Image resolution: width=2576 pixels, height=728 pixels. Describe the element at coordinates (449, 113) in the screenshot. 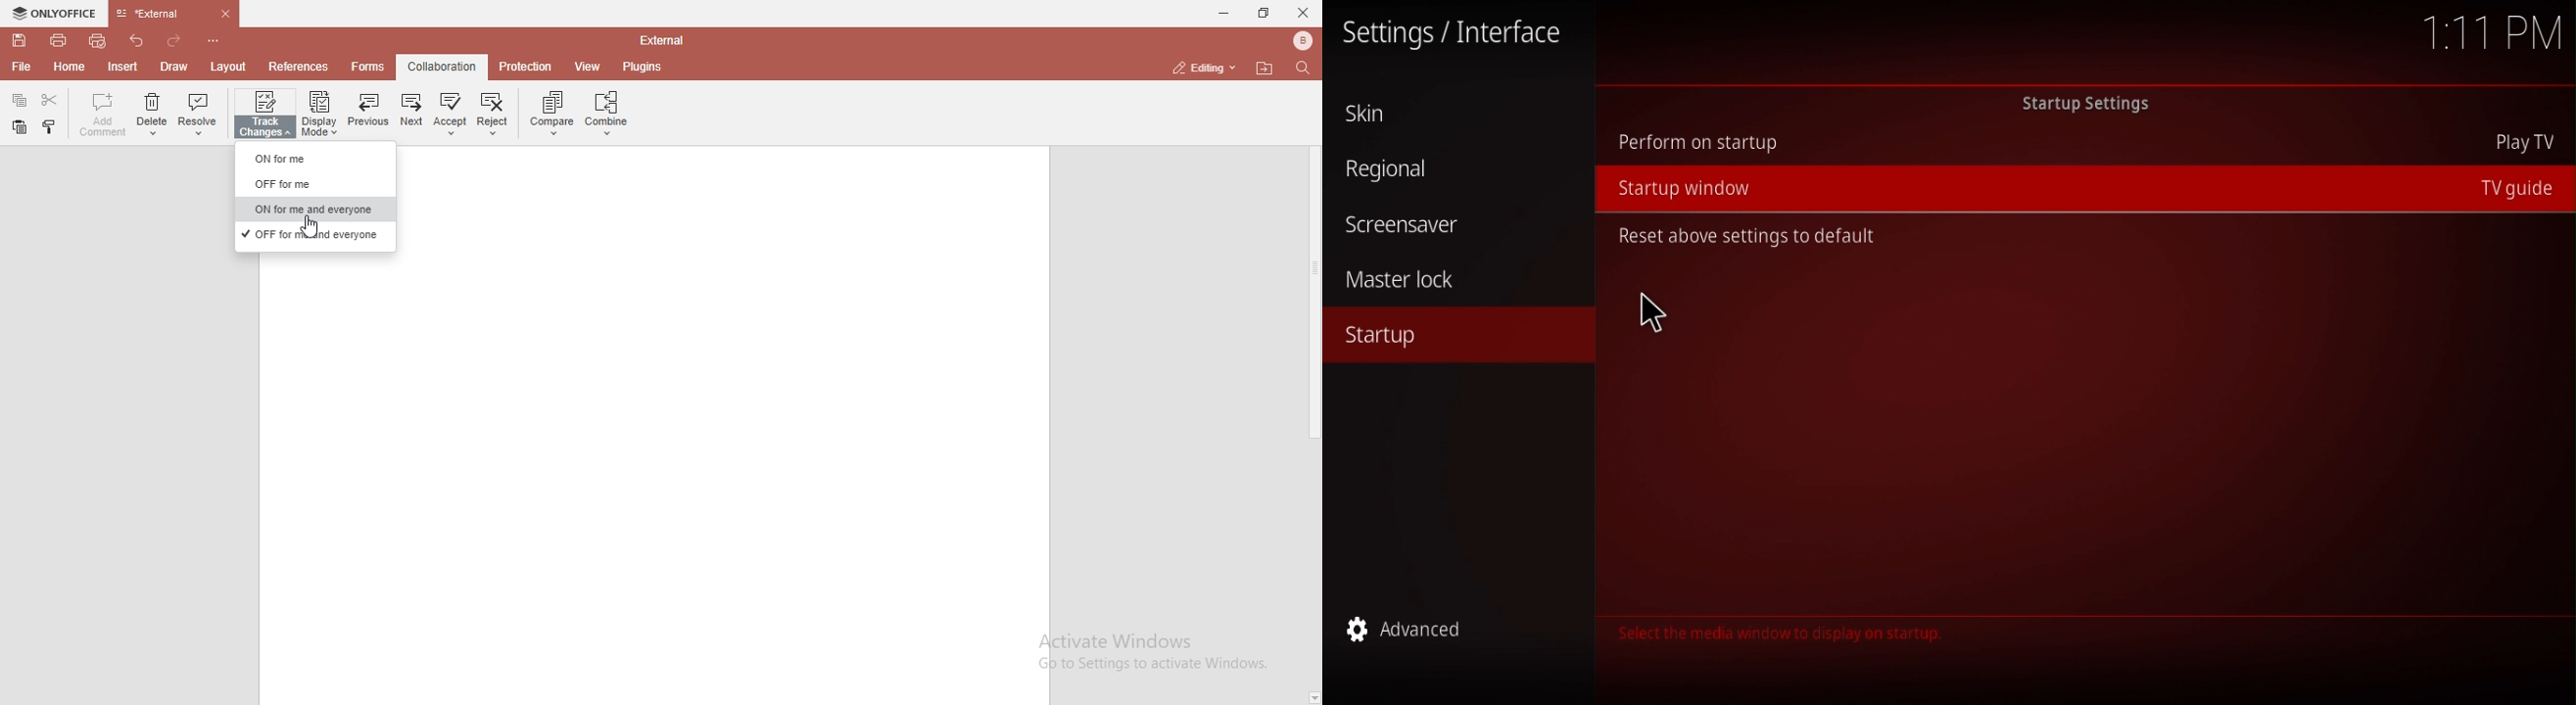

I see `` at that location.